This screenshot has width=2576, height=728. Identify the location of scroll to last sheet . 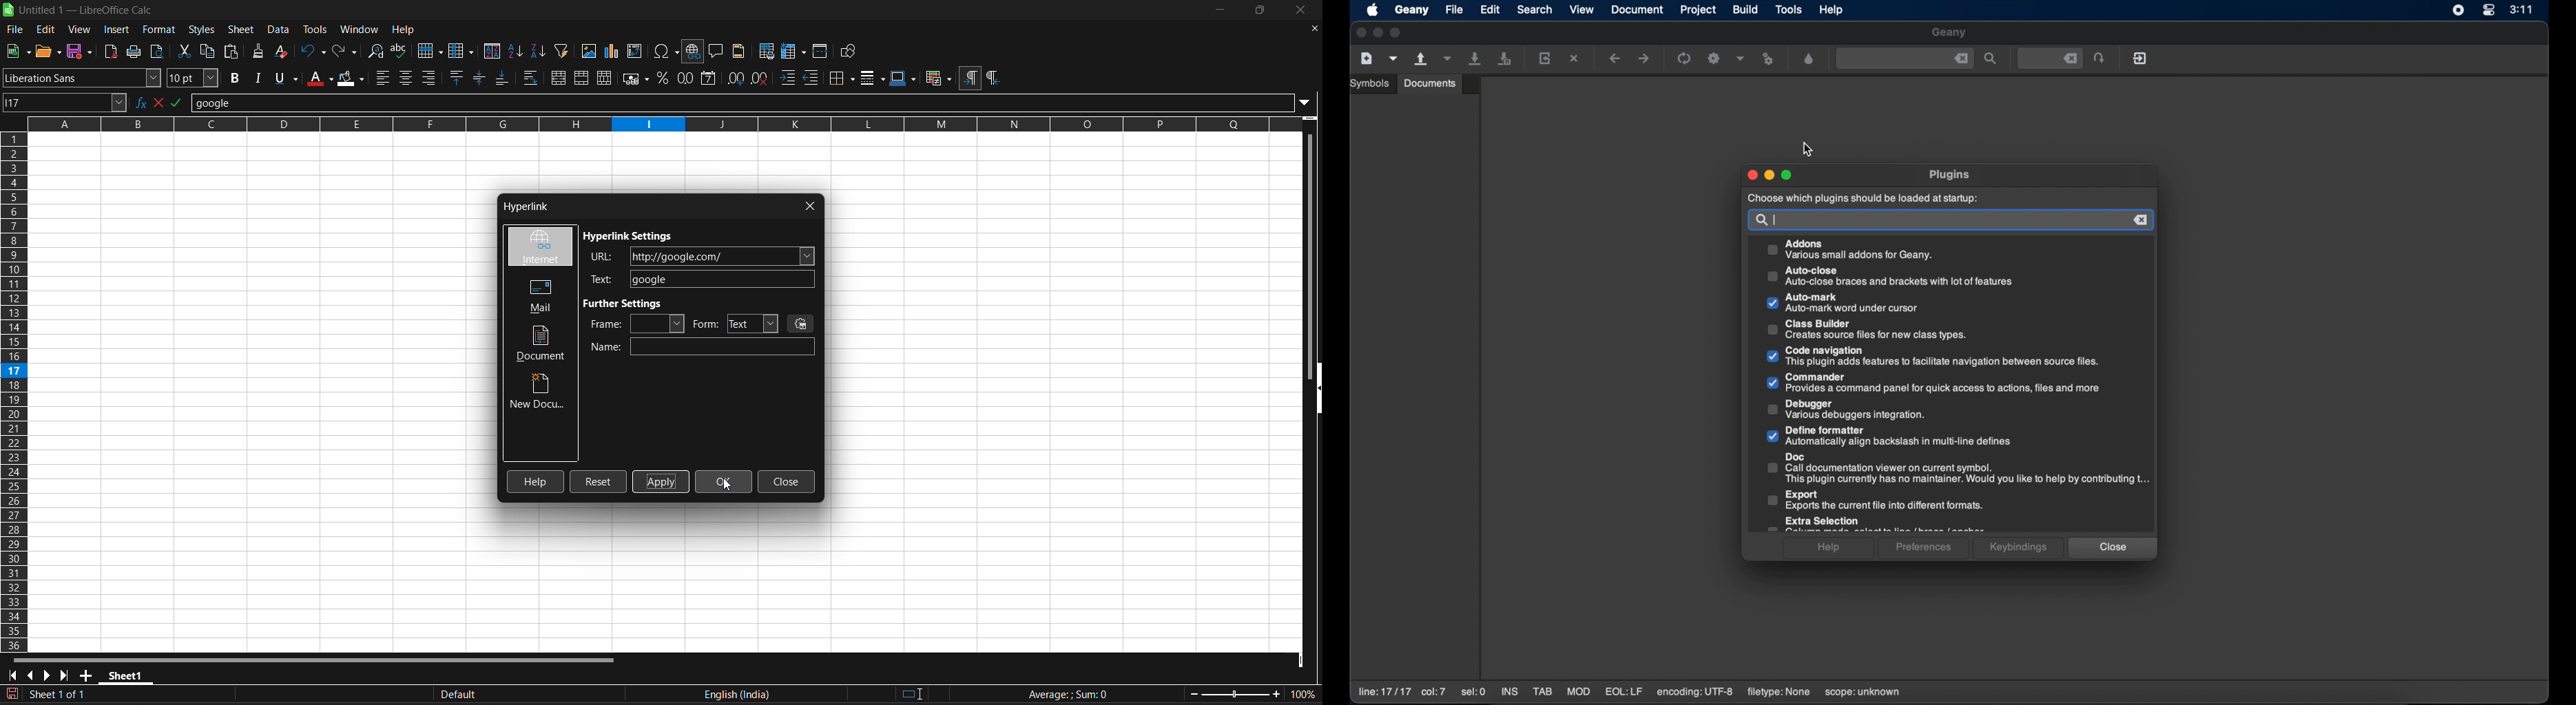
(64, 676).